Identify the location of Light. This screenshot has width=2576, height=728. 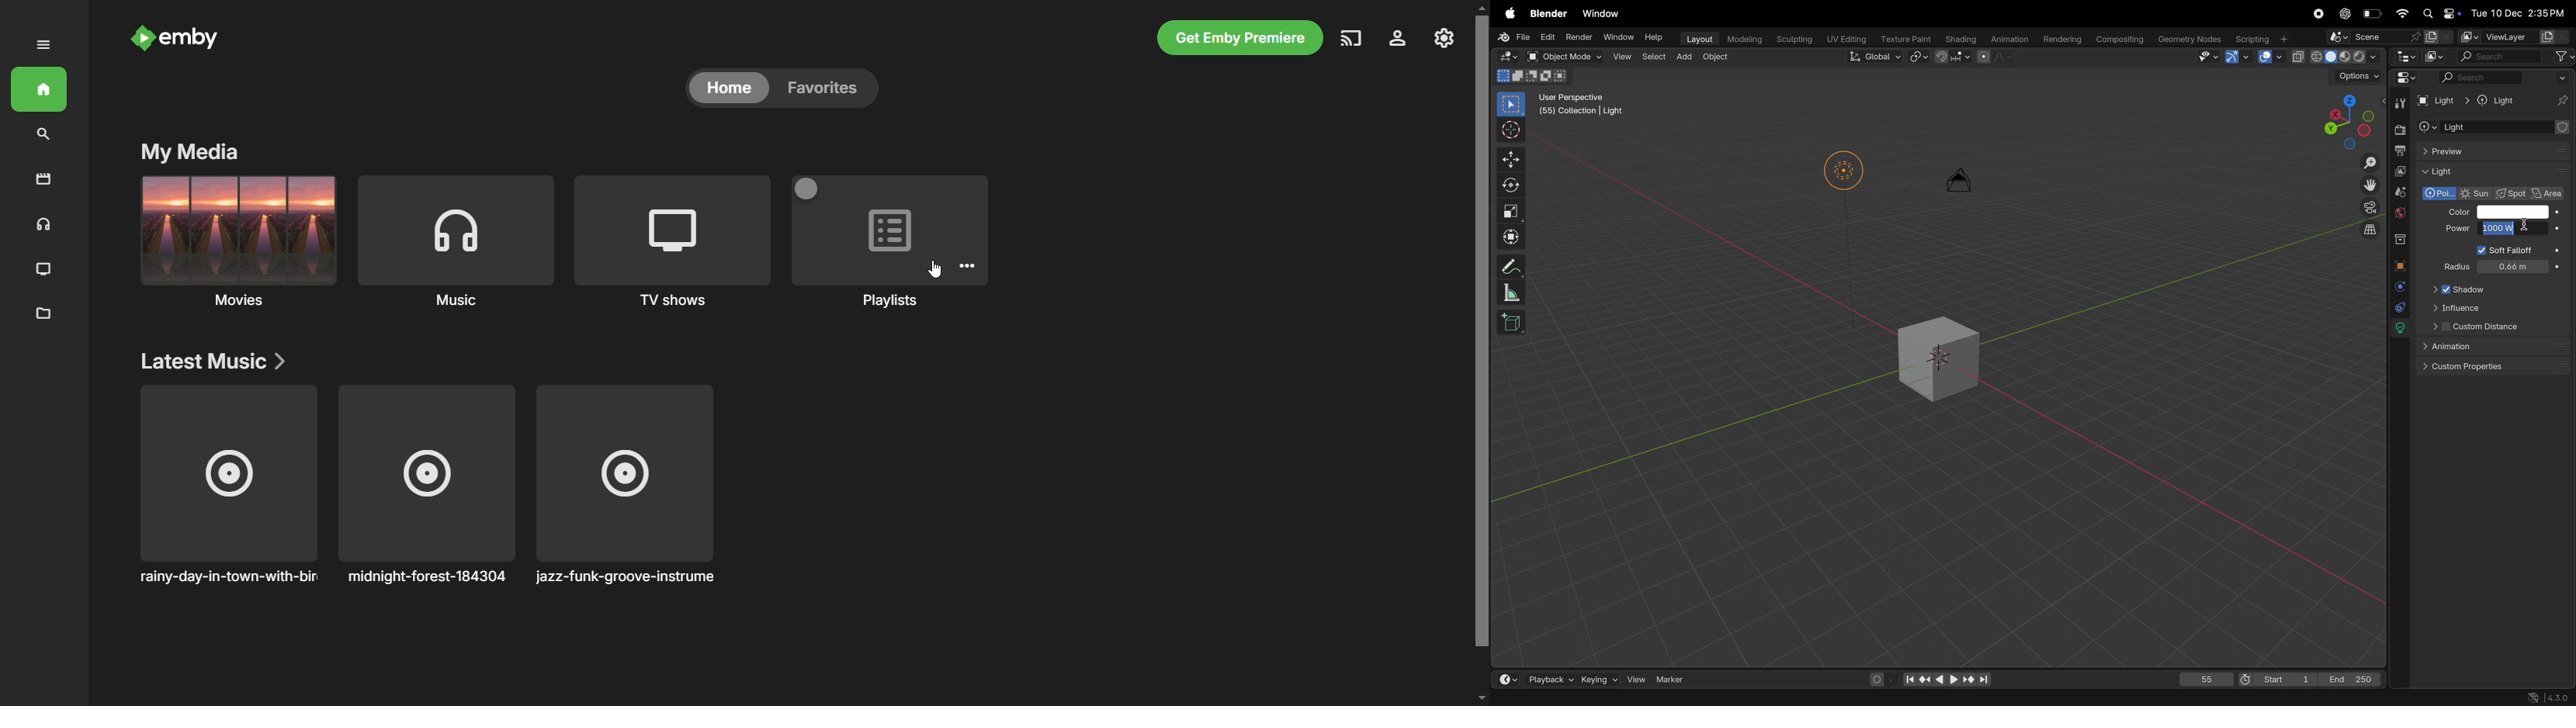
(2497, 100).